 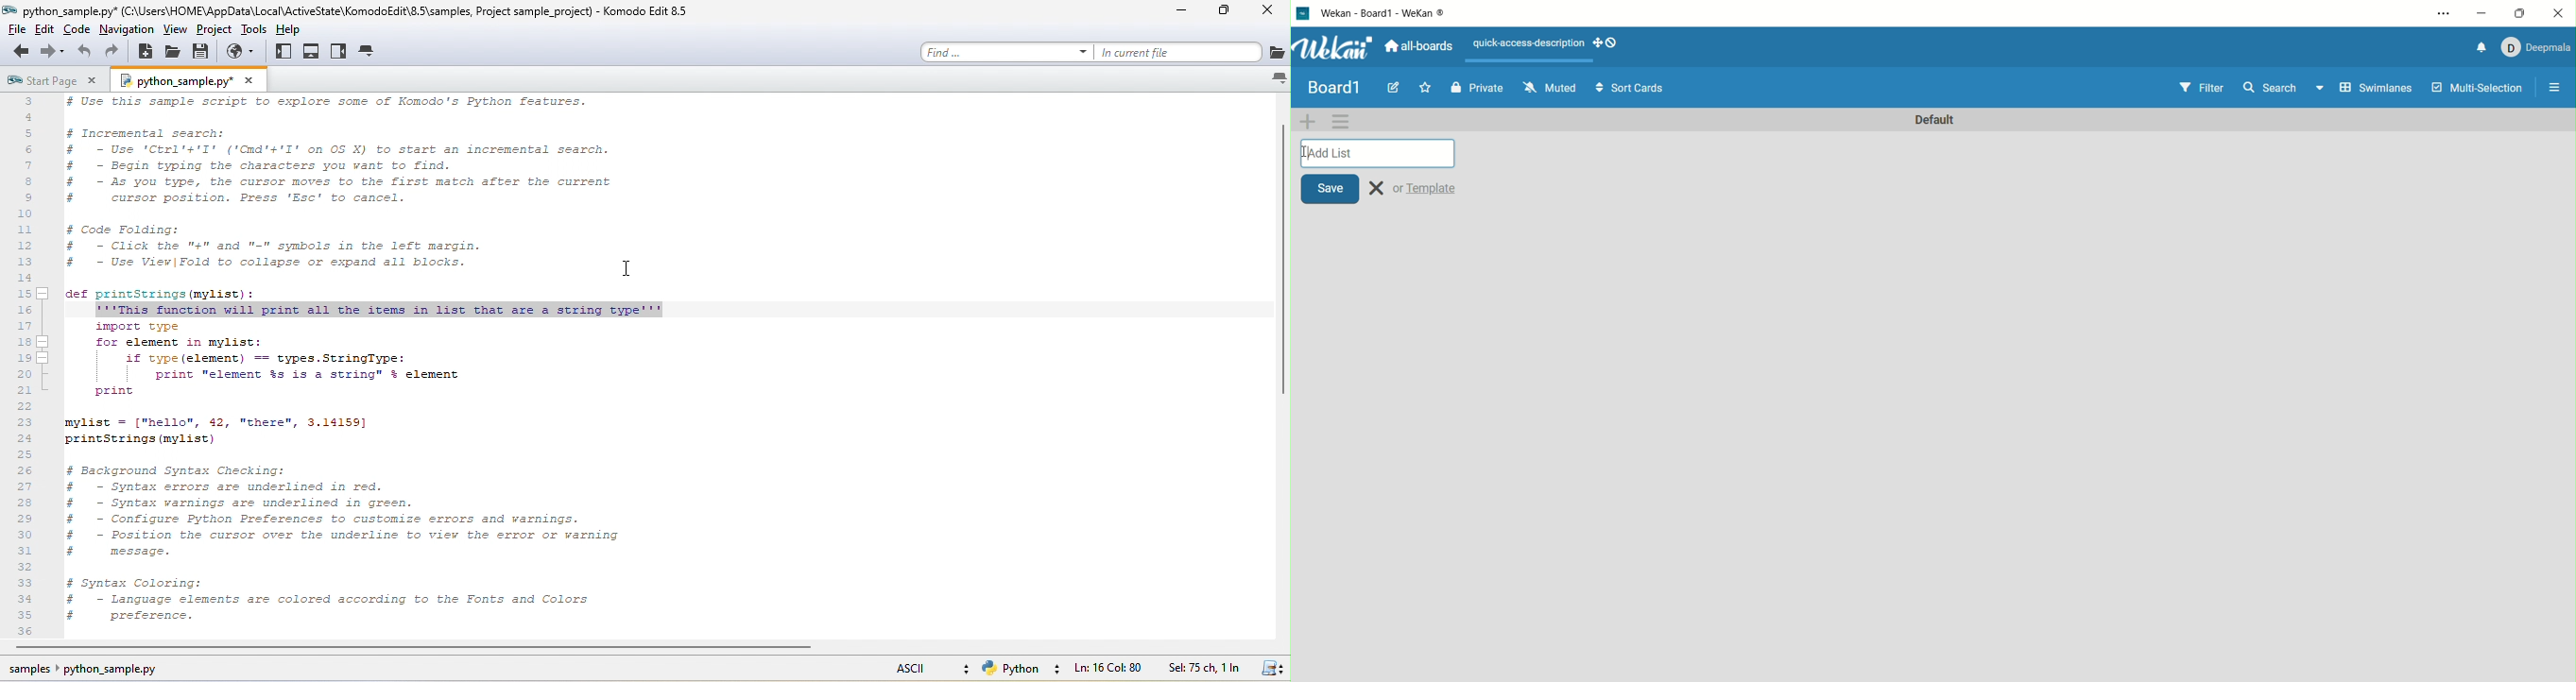 I want to click on code text, so click(x=347, y=475).